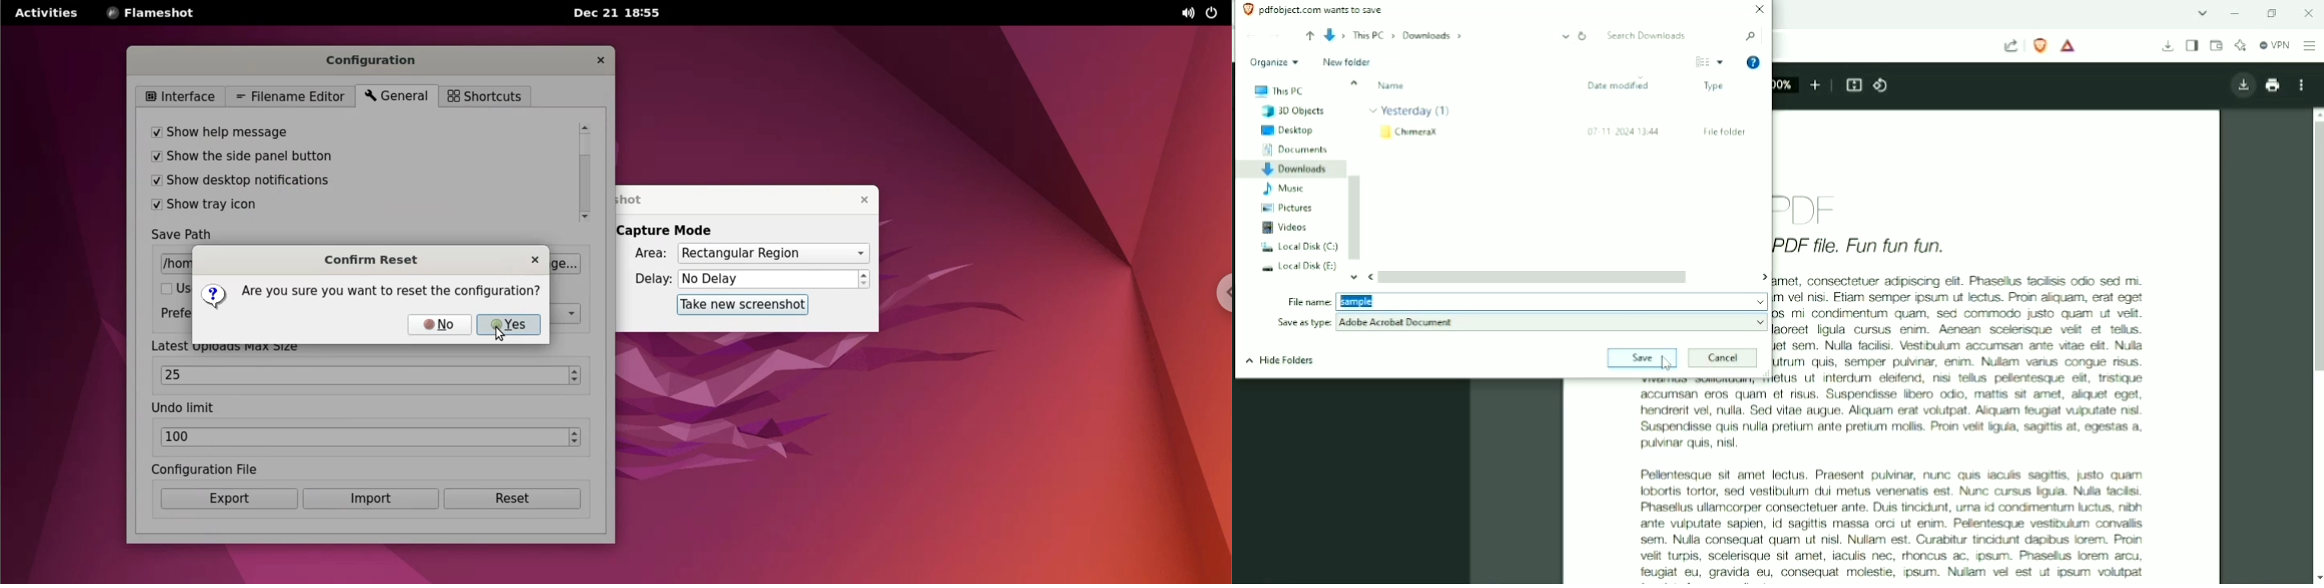 This screenshot has height=588, width=2324. I want to click on confirm reset, so click(375, 259).